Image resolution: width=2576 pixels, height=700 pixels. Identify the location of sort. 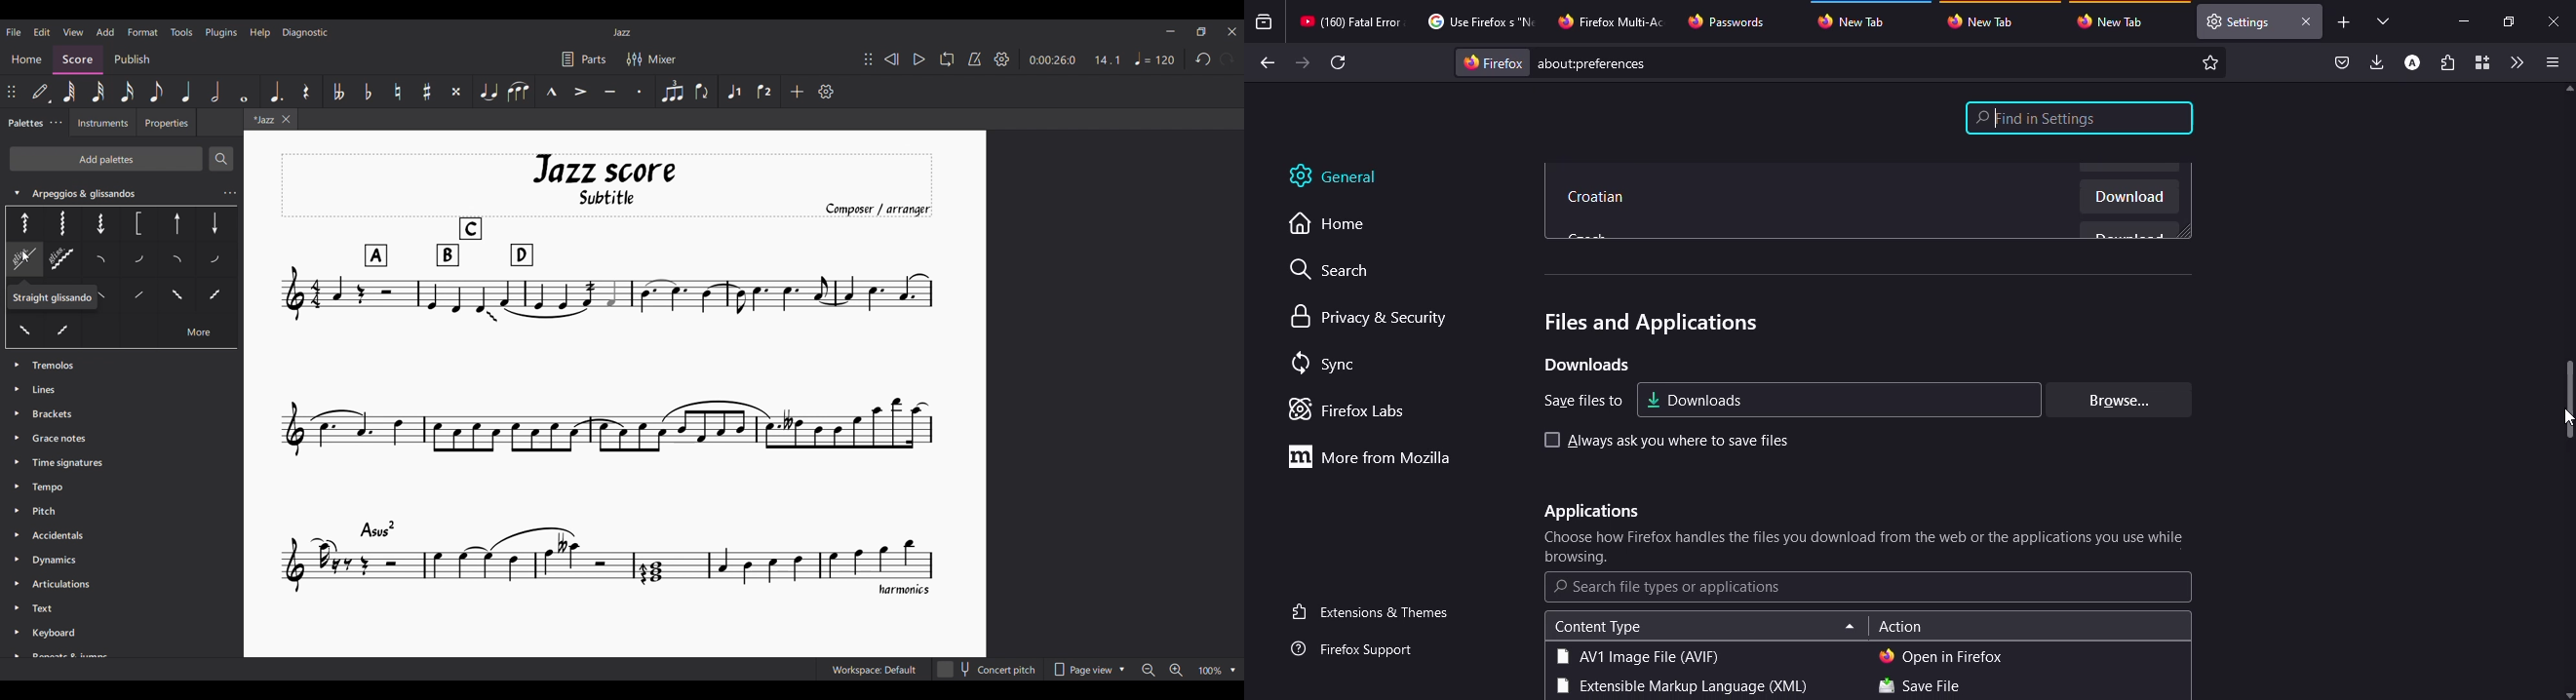
(1850, 628).